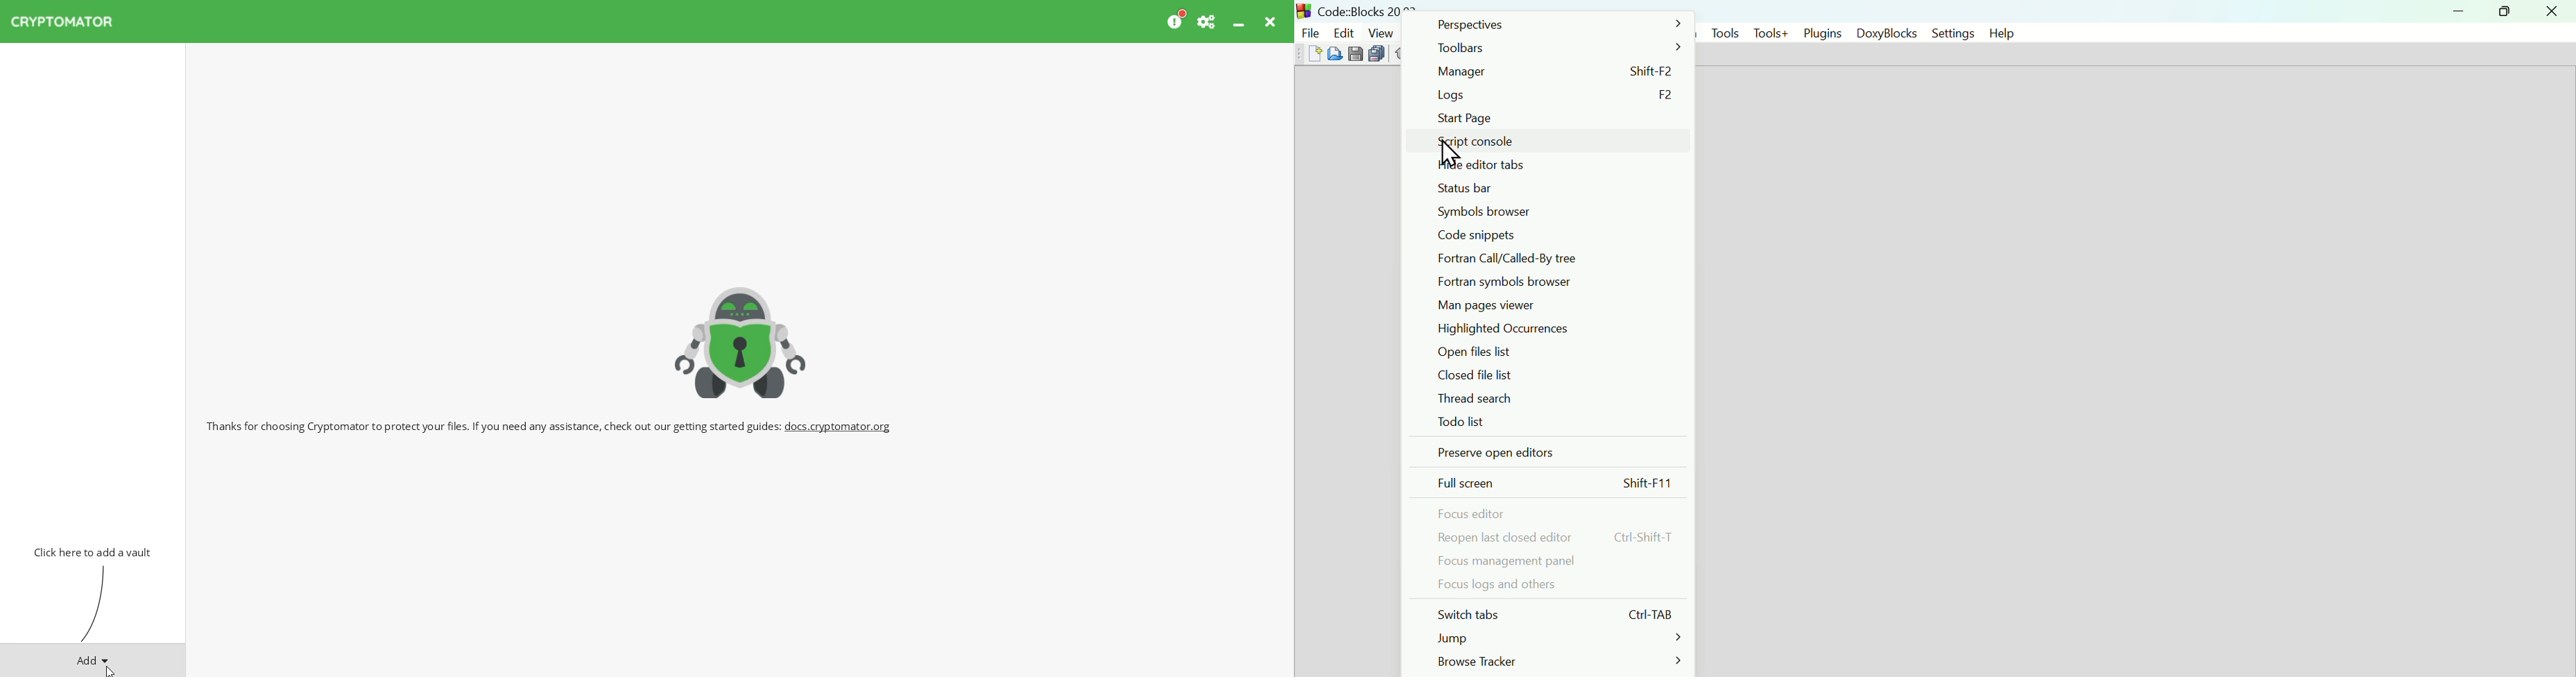 This screenshot has width=2576, height=700. What do you see at coordinates (69, 22) in the screenshot?
I see `CRYPTOMATOR Application Name` at bounding box center [69, 22].